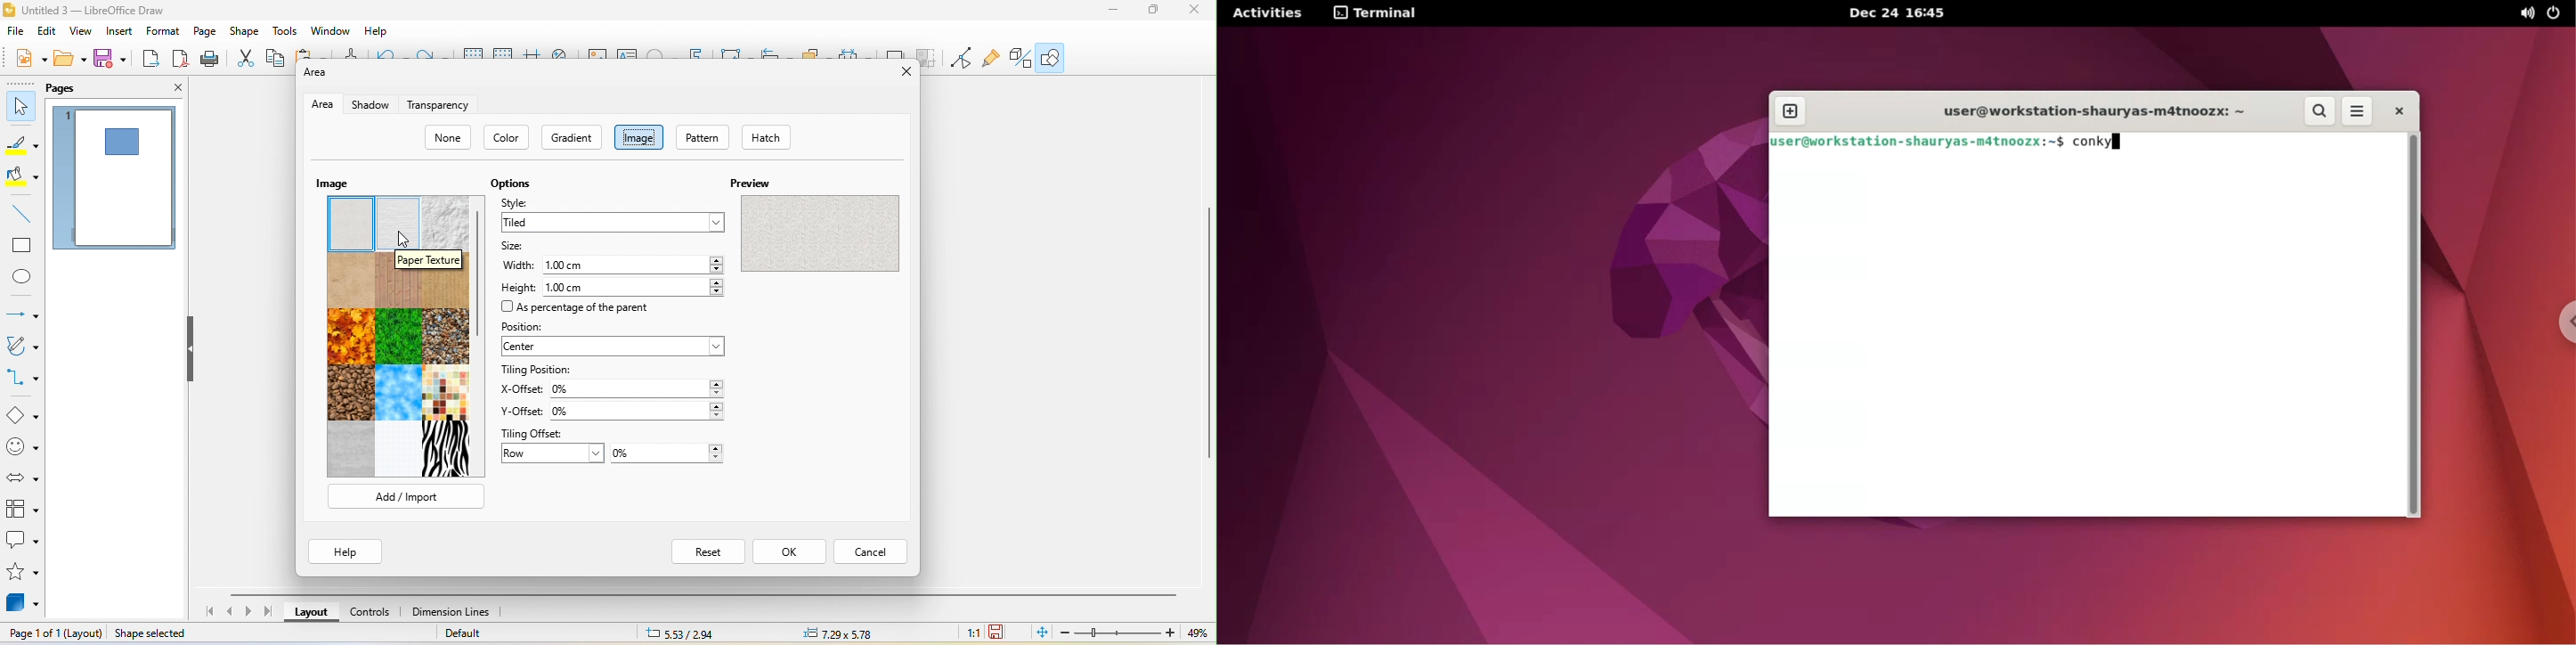  I want to click on connectors, so click(23, 378).